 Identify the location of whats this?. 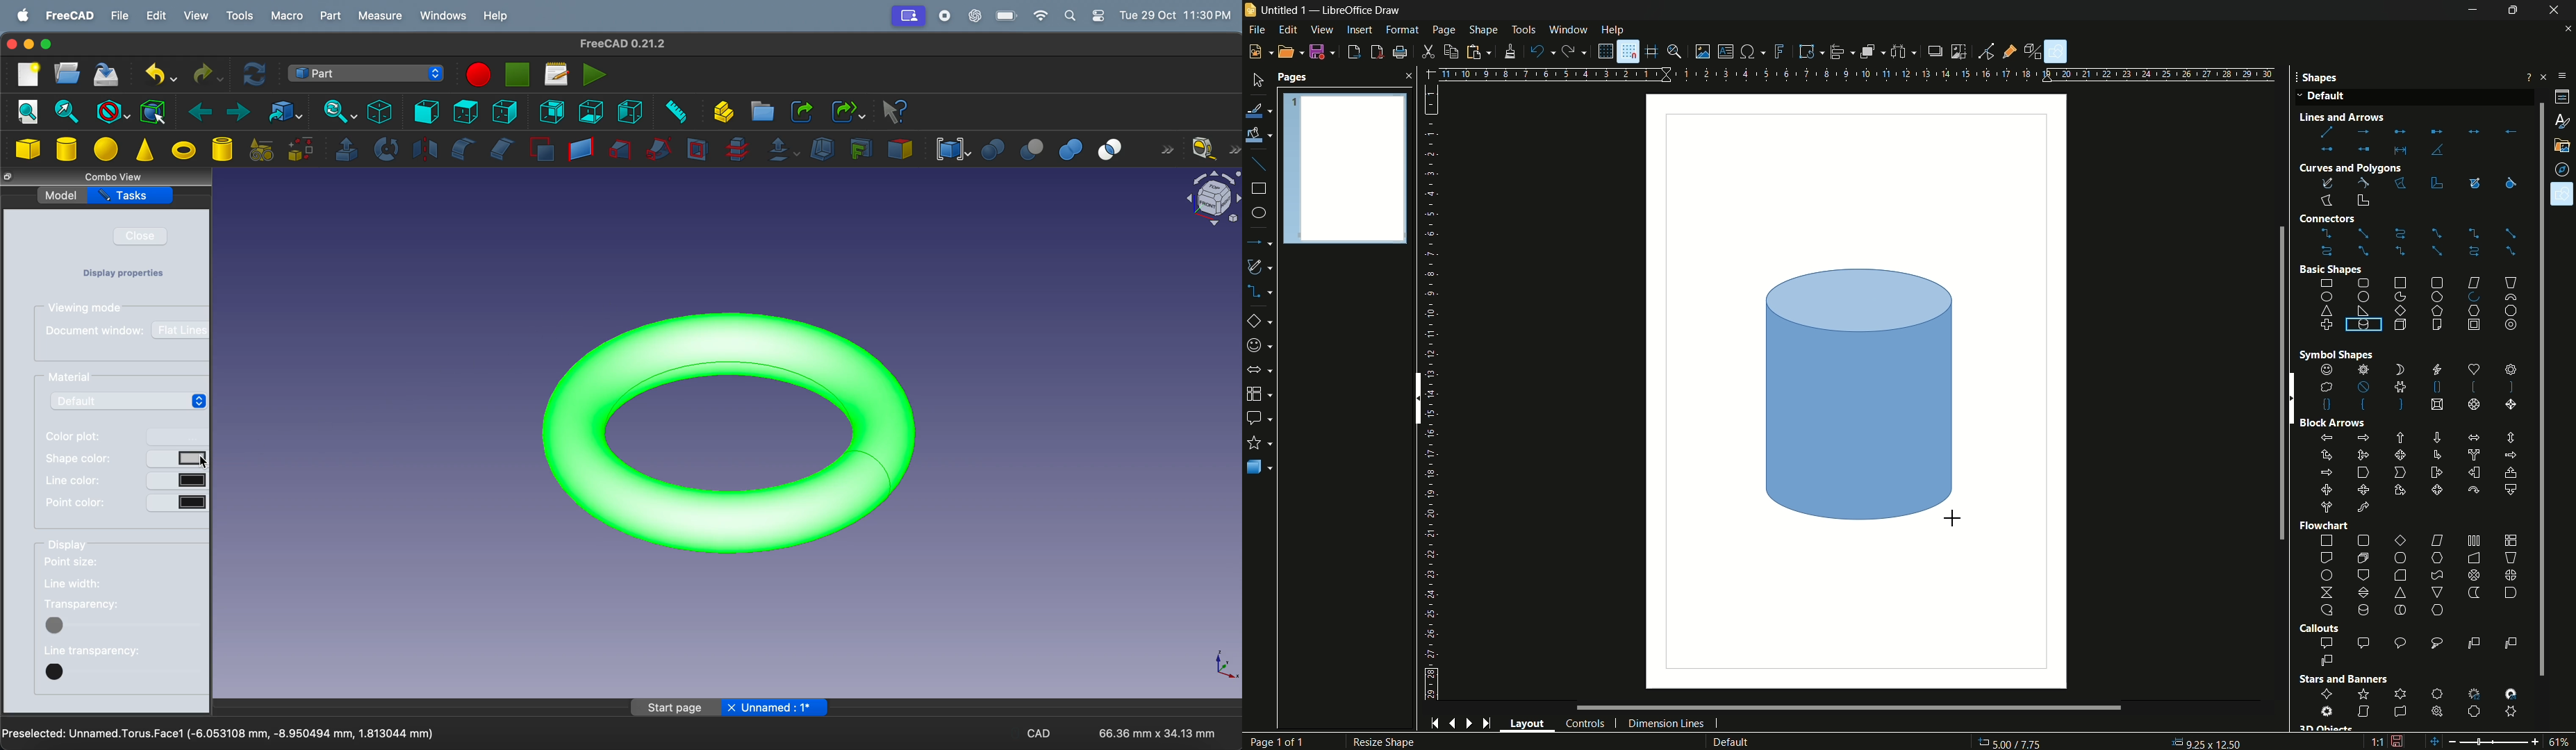
(895, 111).